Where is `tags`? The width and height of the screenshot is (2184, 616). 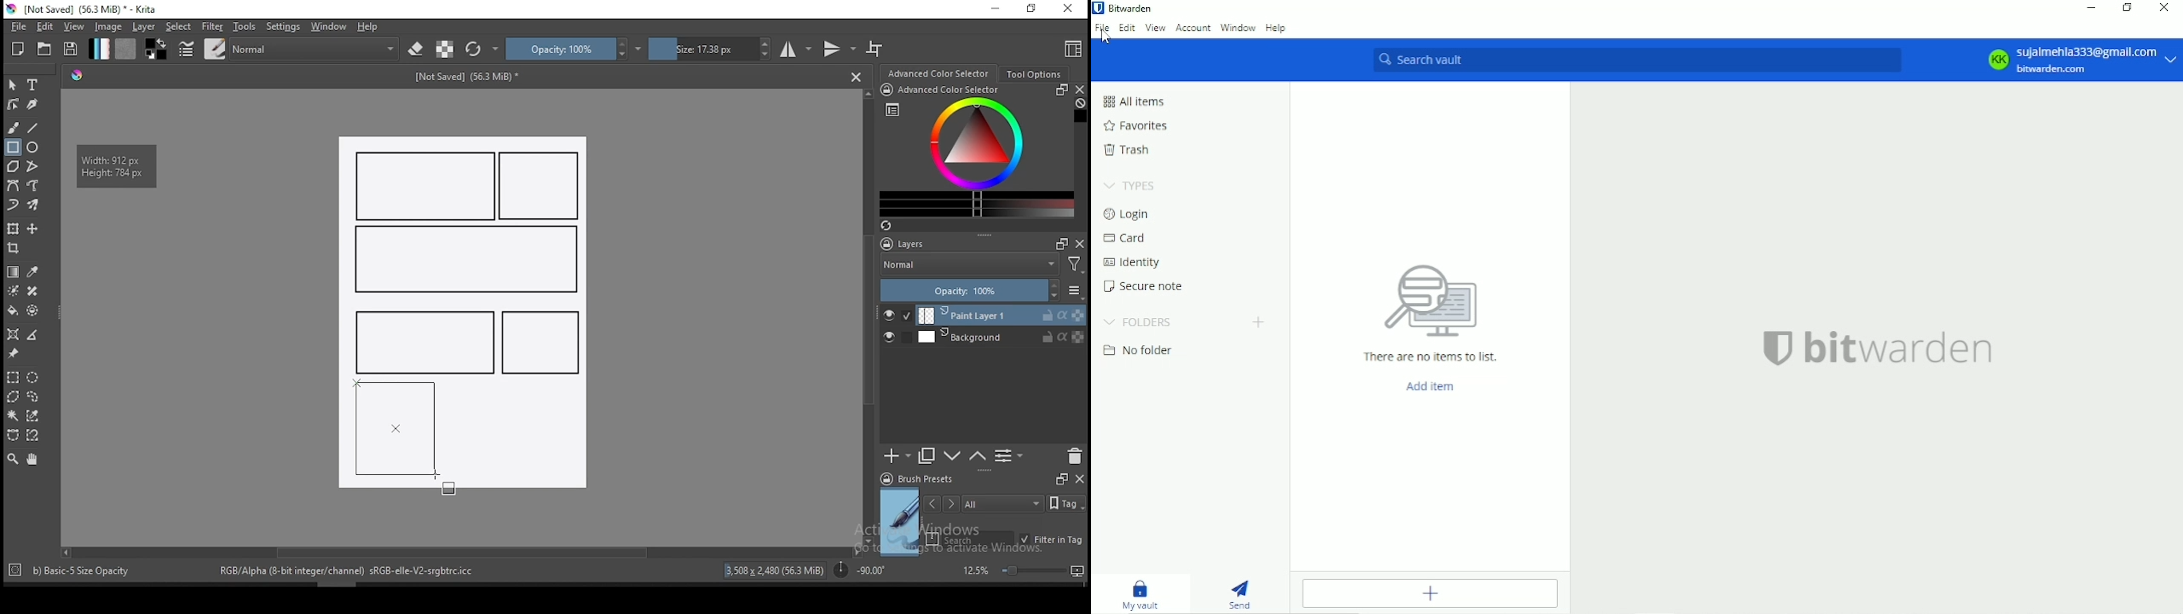 tags is located at coordinates (1003, 503).